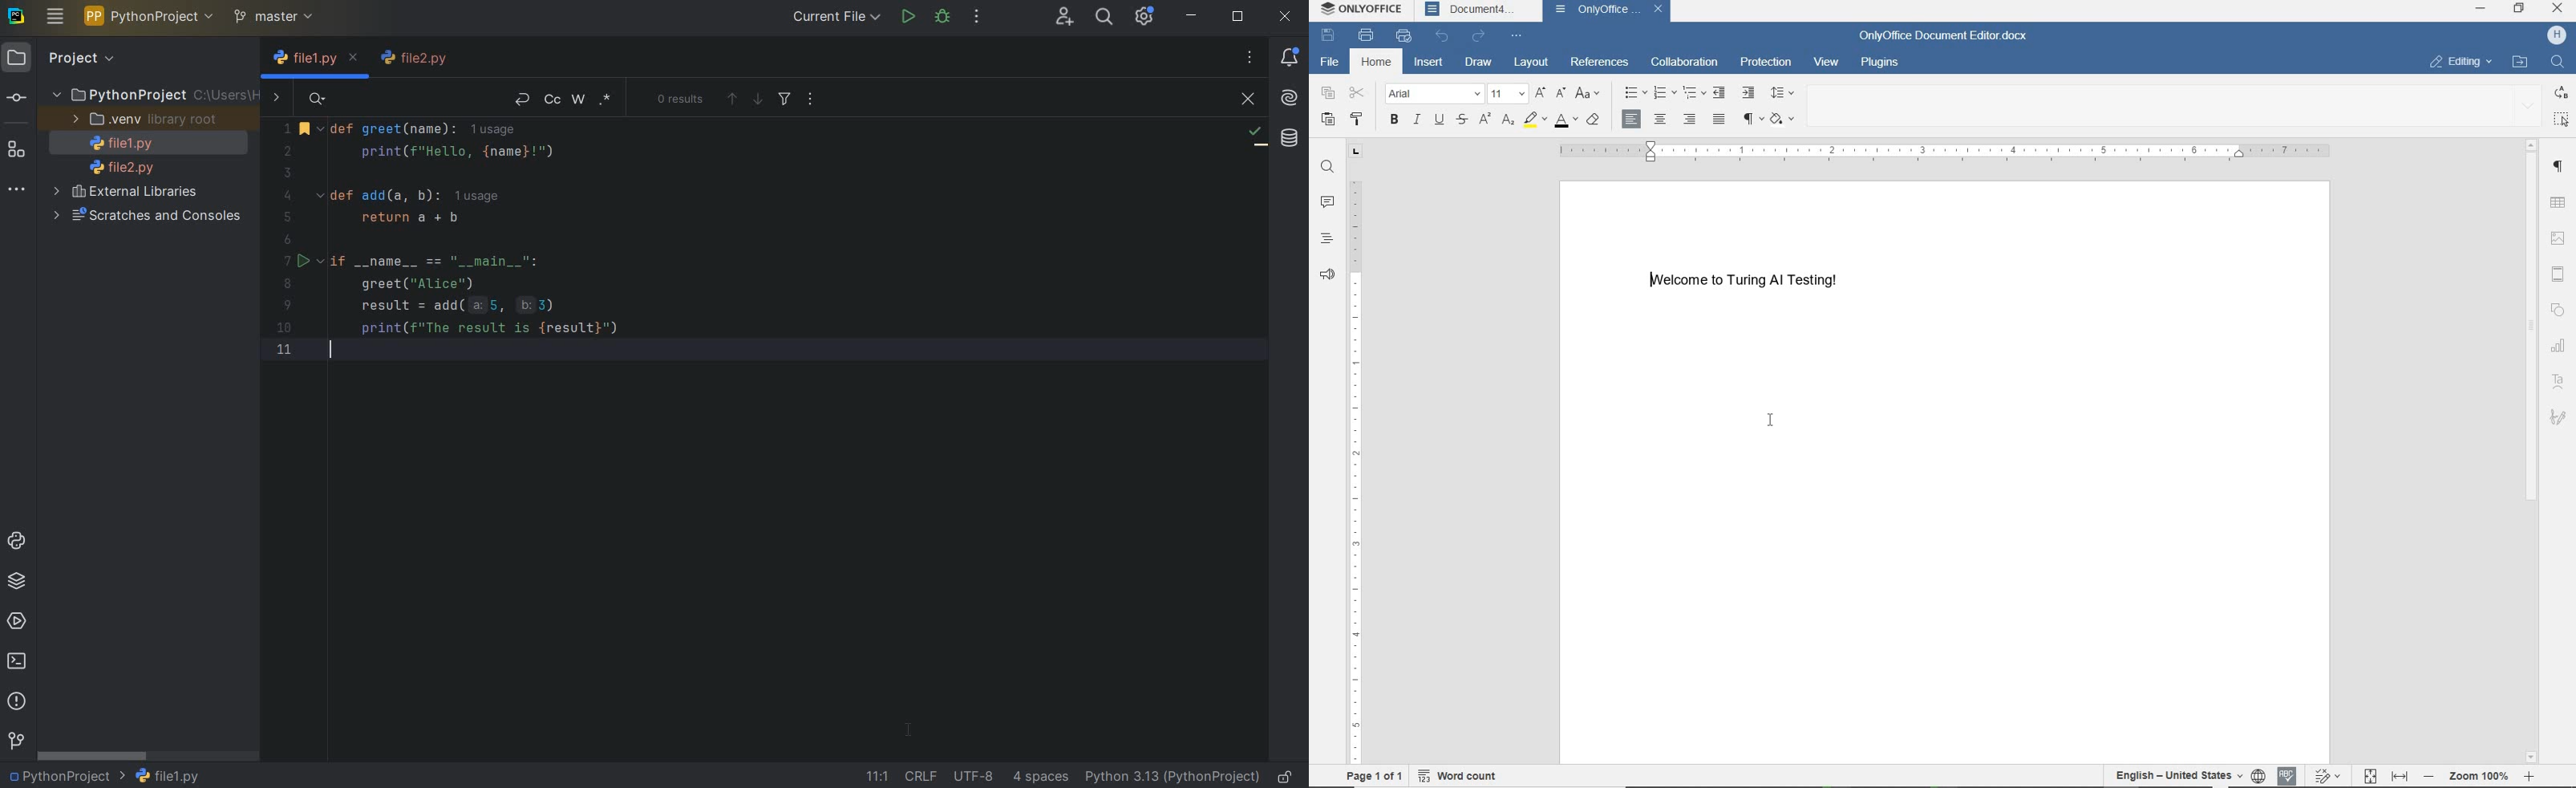 This screenshot has width=2576, height=812. Describe the element at coordinates (2560, 346) in the screenshot. I see `chart` at that location.